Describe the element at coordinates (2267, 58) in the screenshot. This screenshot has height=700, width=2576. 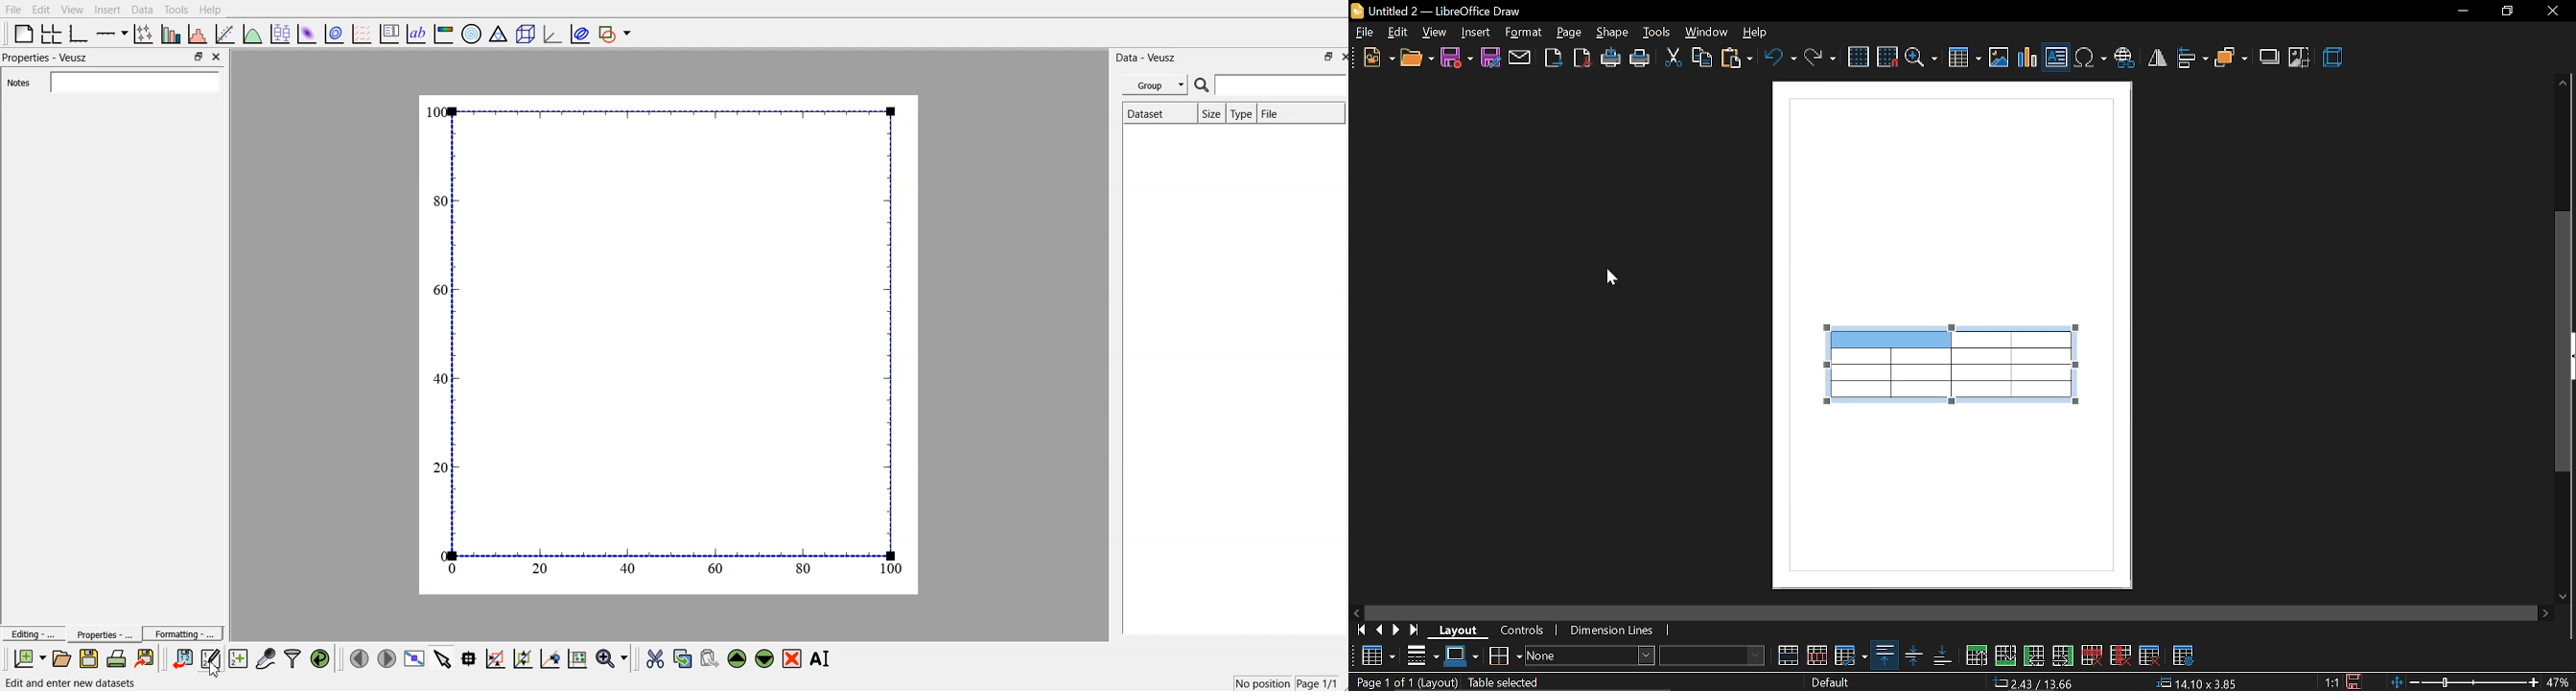
I see `shadow` at that location.